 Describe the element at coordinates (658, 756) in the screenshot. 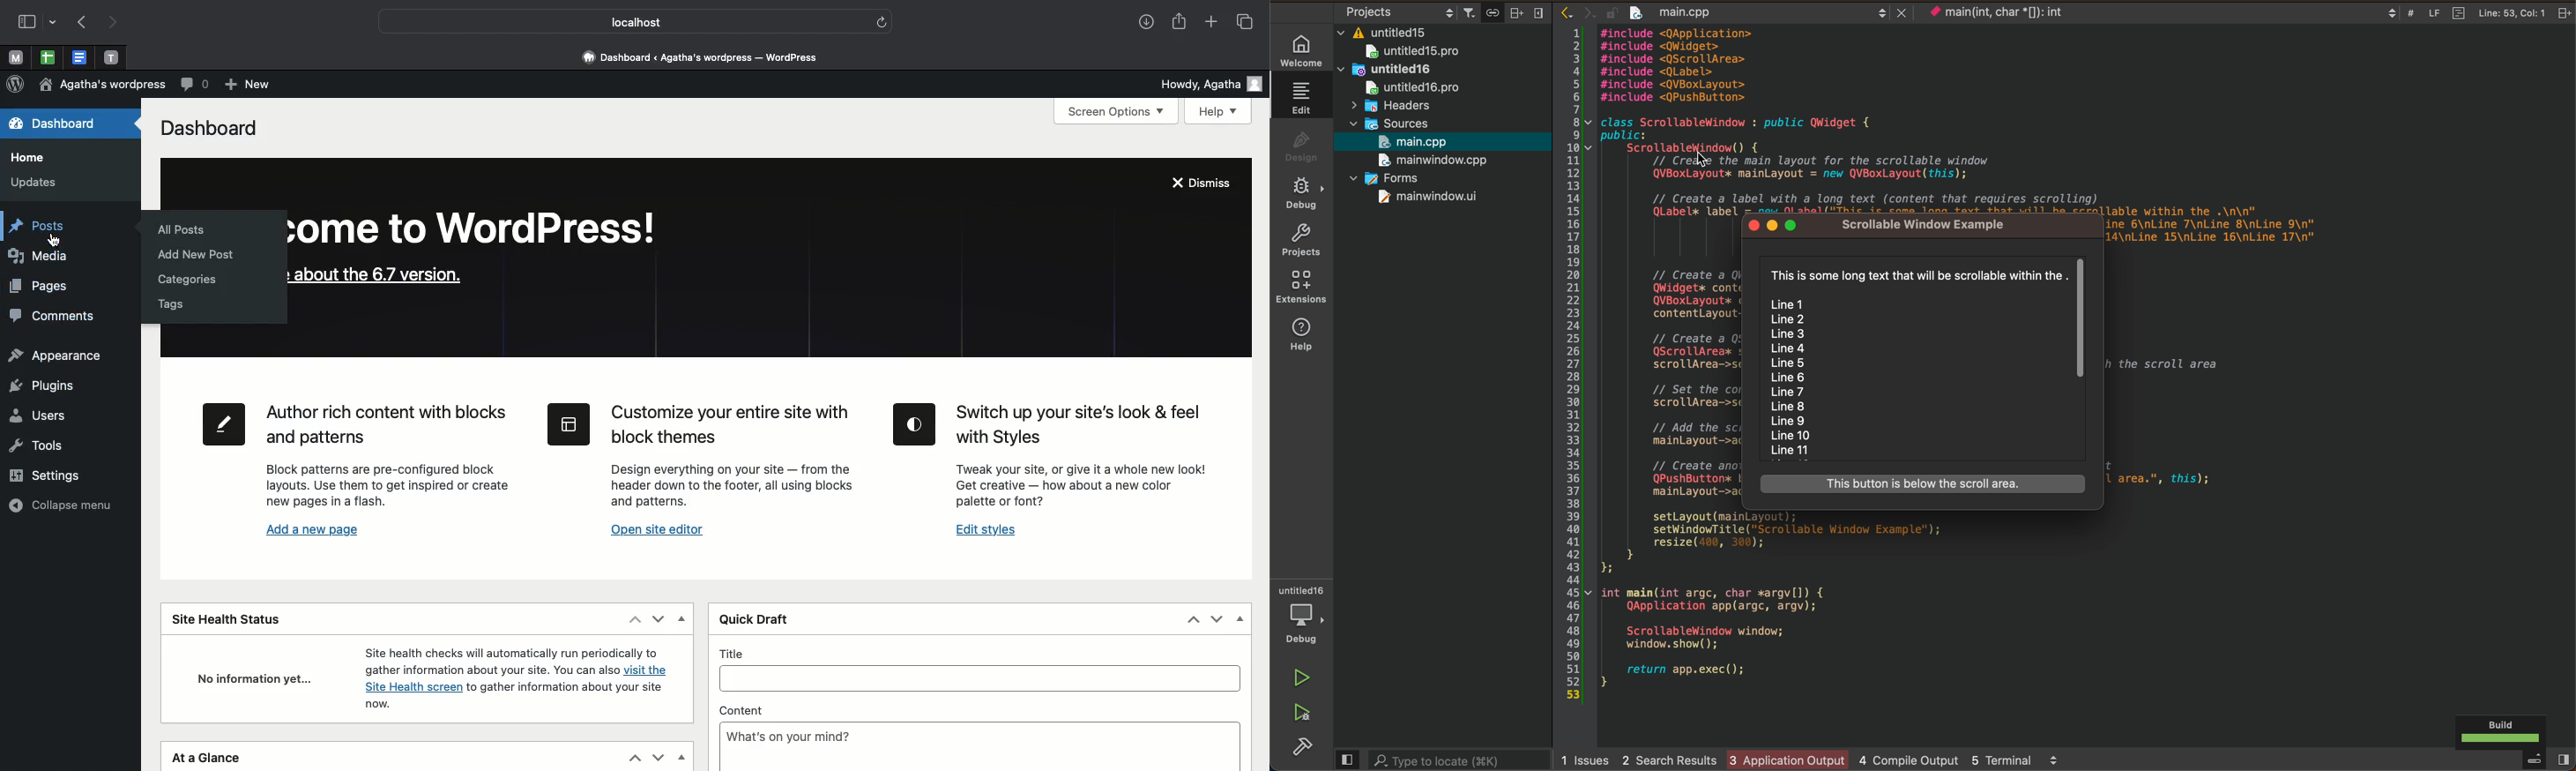

I see `Down` at that location.